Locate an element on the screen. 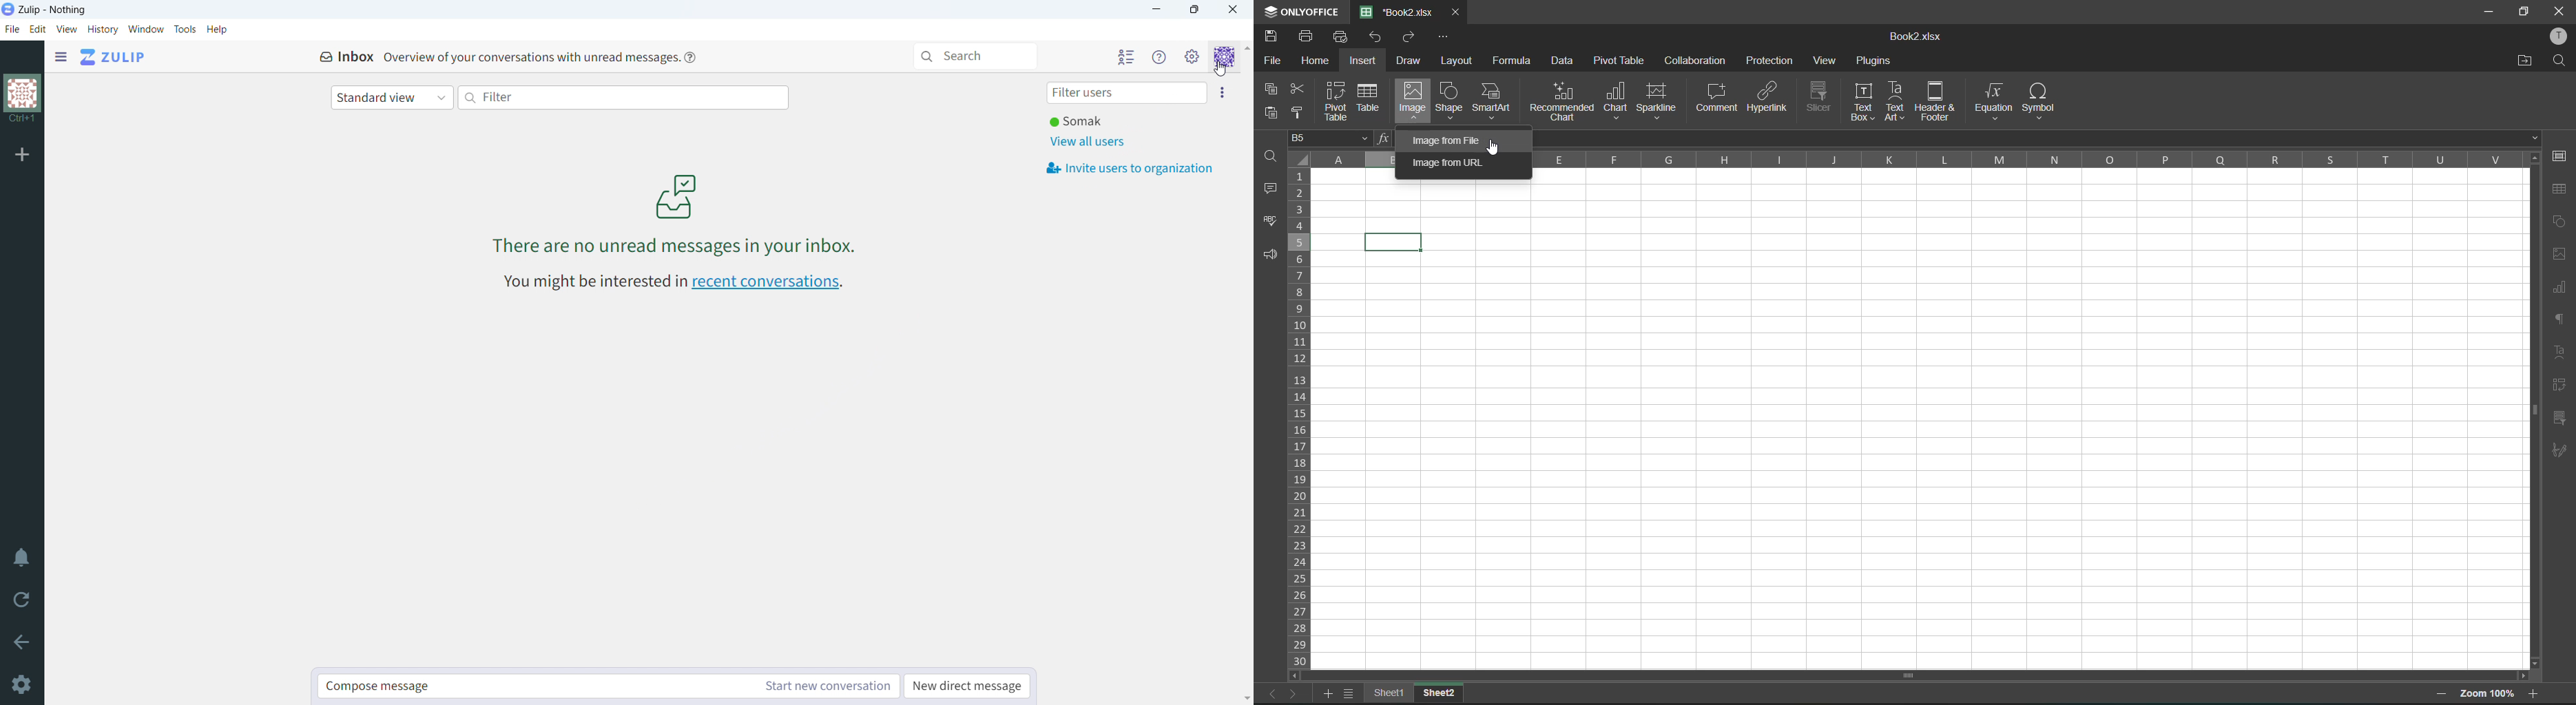  signature is located at coordinates (2561, 450).